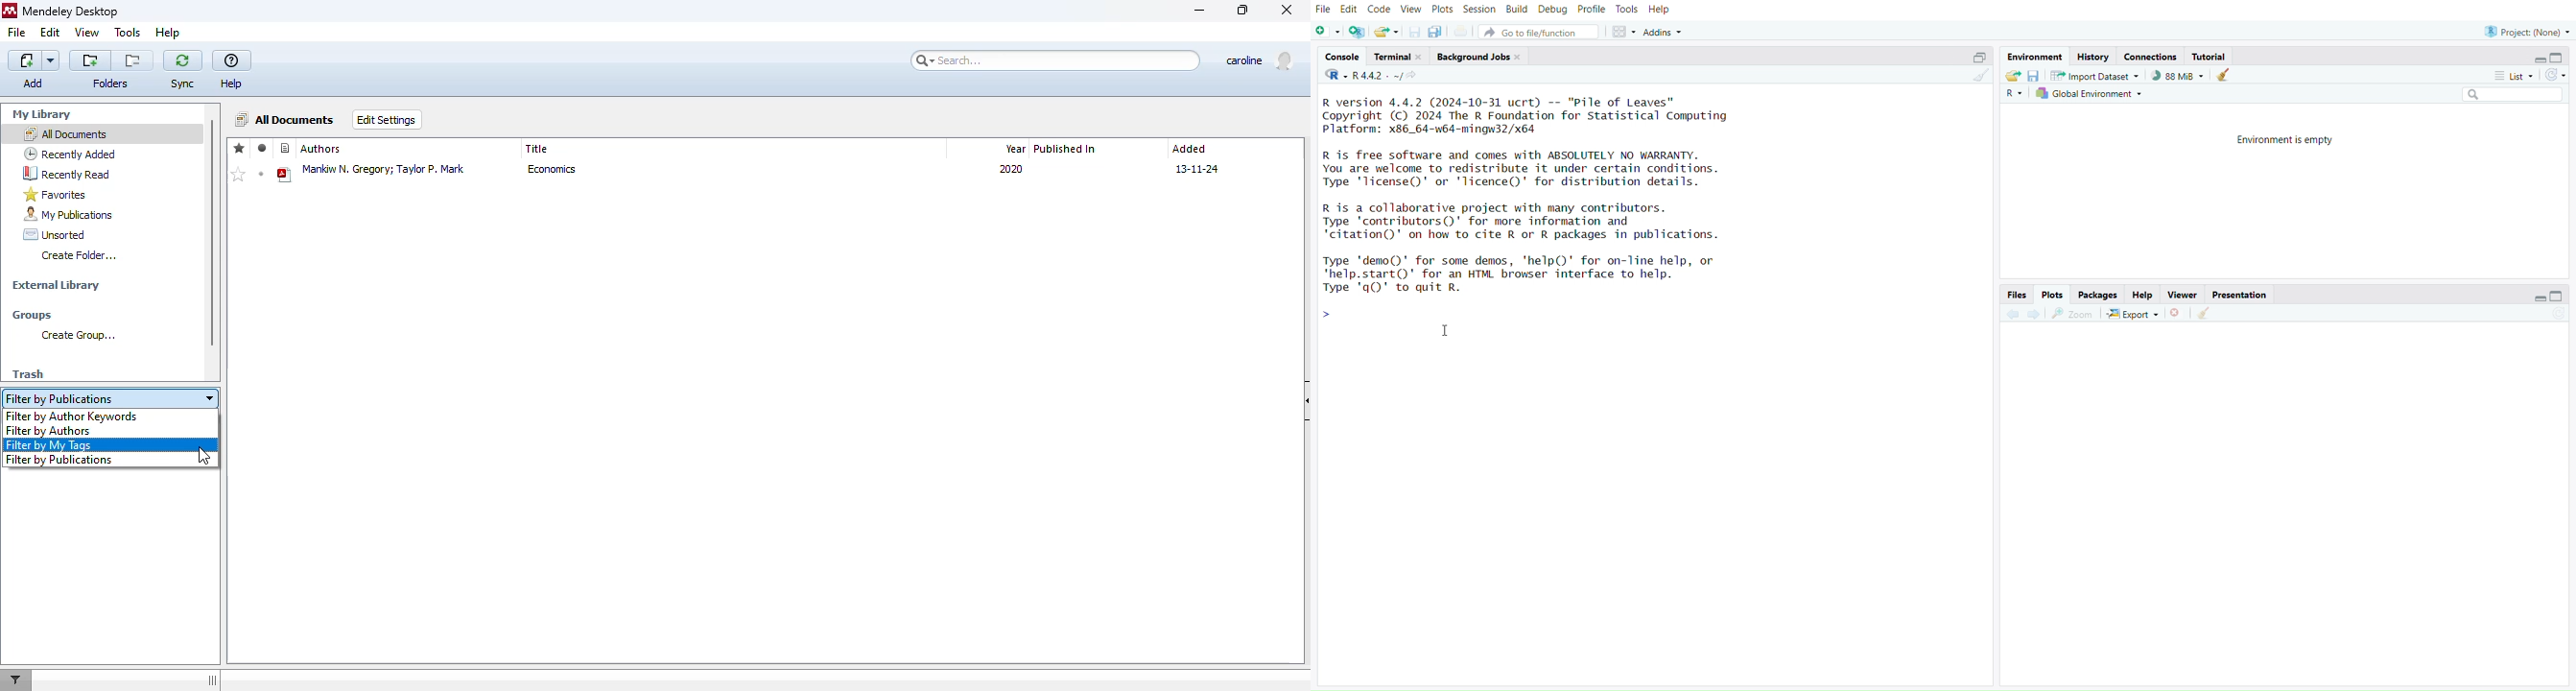 This screenshot has width=2576, height=700. What do you see at coordinates (18, 681) in the screenshot?
I see `filter documents by author, tag or publication.` at bounding box center [18, 681].